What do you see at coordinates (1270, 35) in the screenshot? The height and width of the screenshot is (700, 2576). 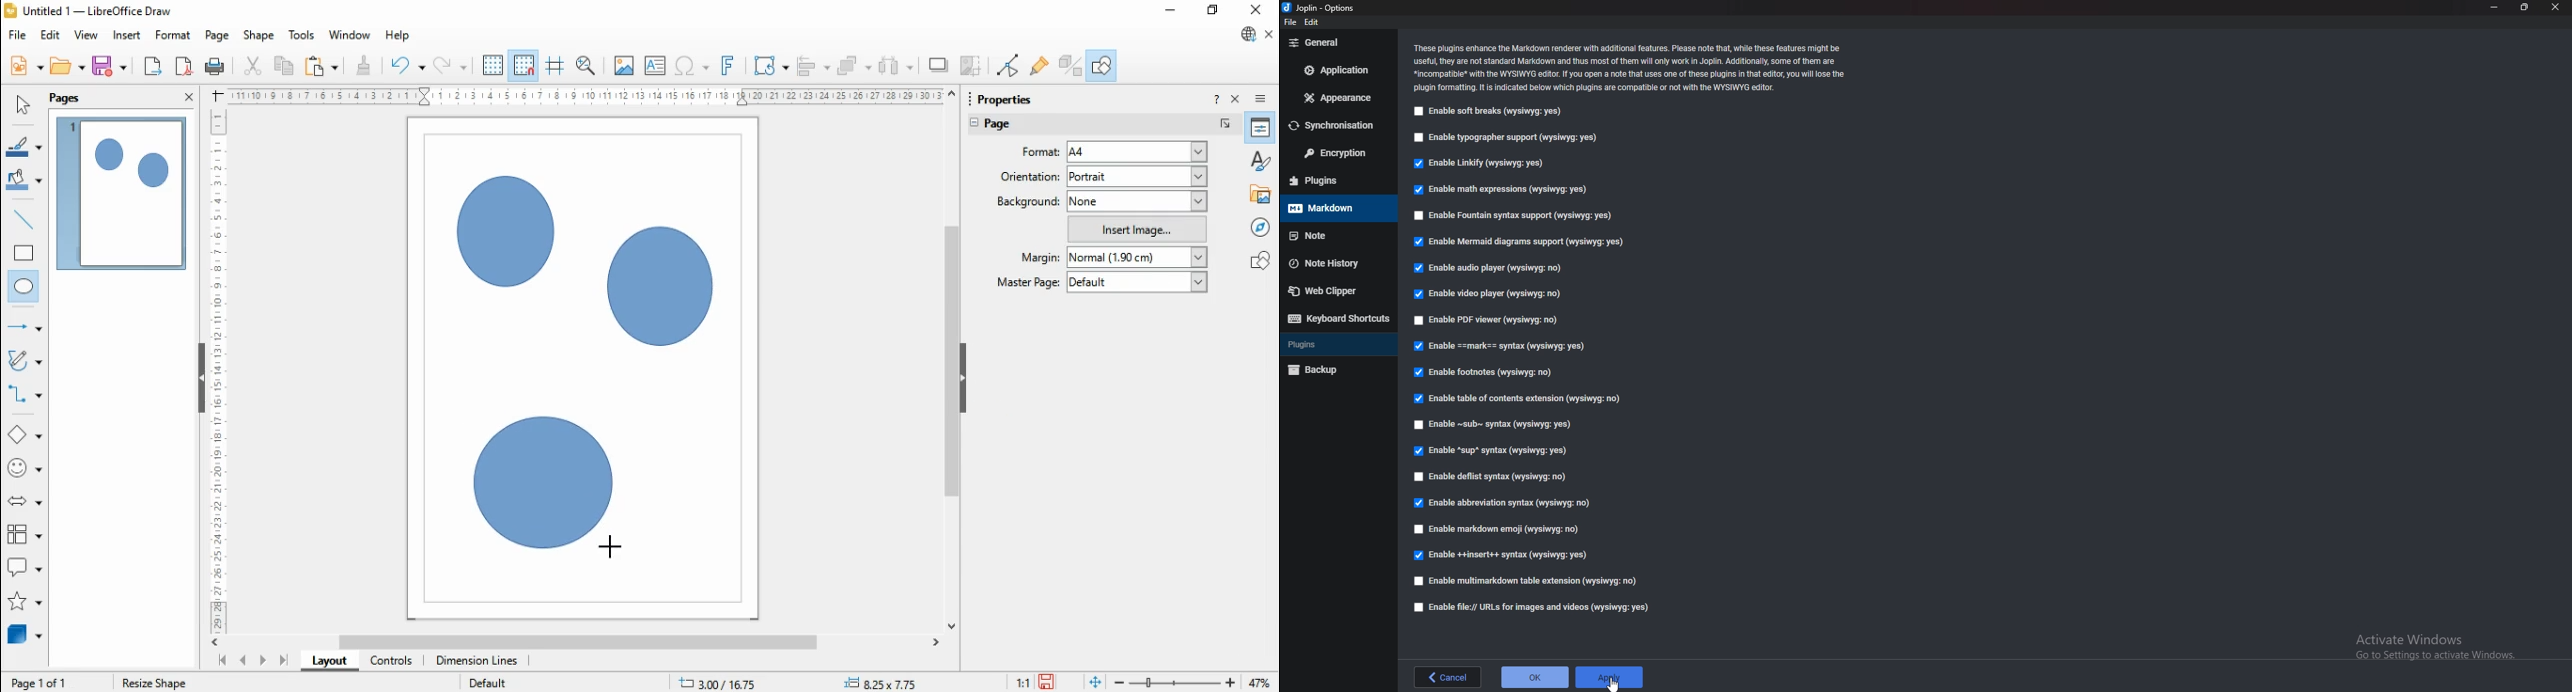 I see `close document` at bounding box center [1270, 35].